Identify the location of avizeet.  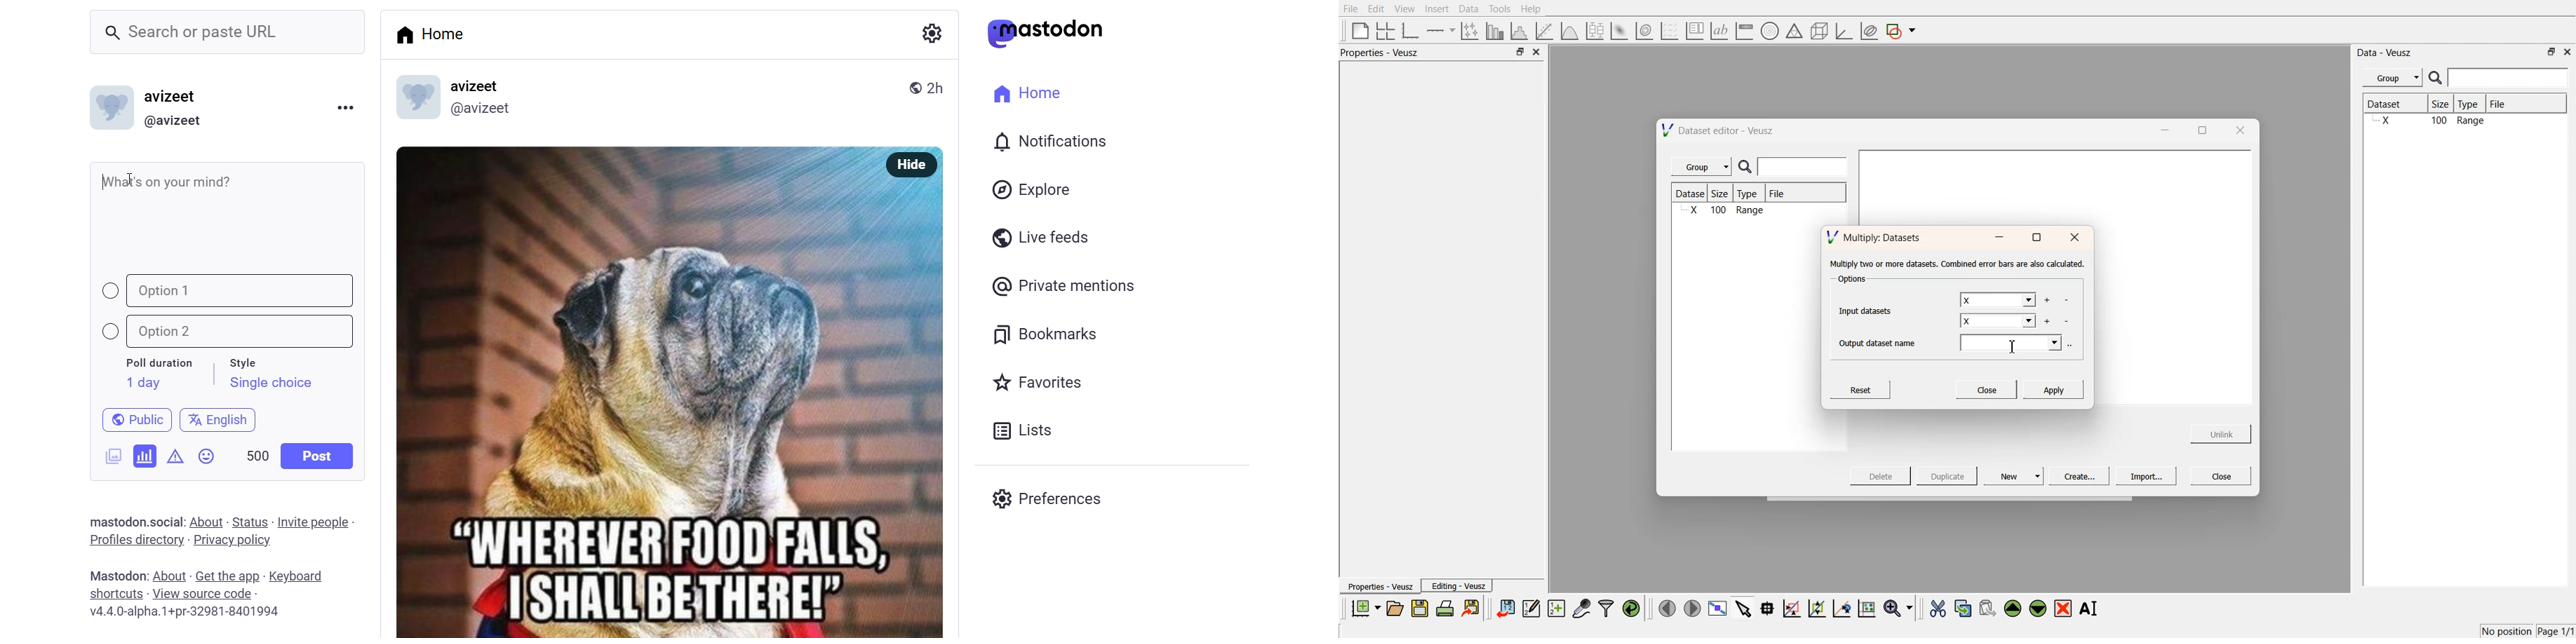
(174, 98).